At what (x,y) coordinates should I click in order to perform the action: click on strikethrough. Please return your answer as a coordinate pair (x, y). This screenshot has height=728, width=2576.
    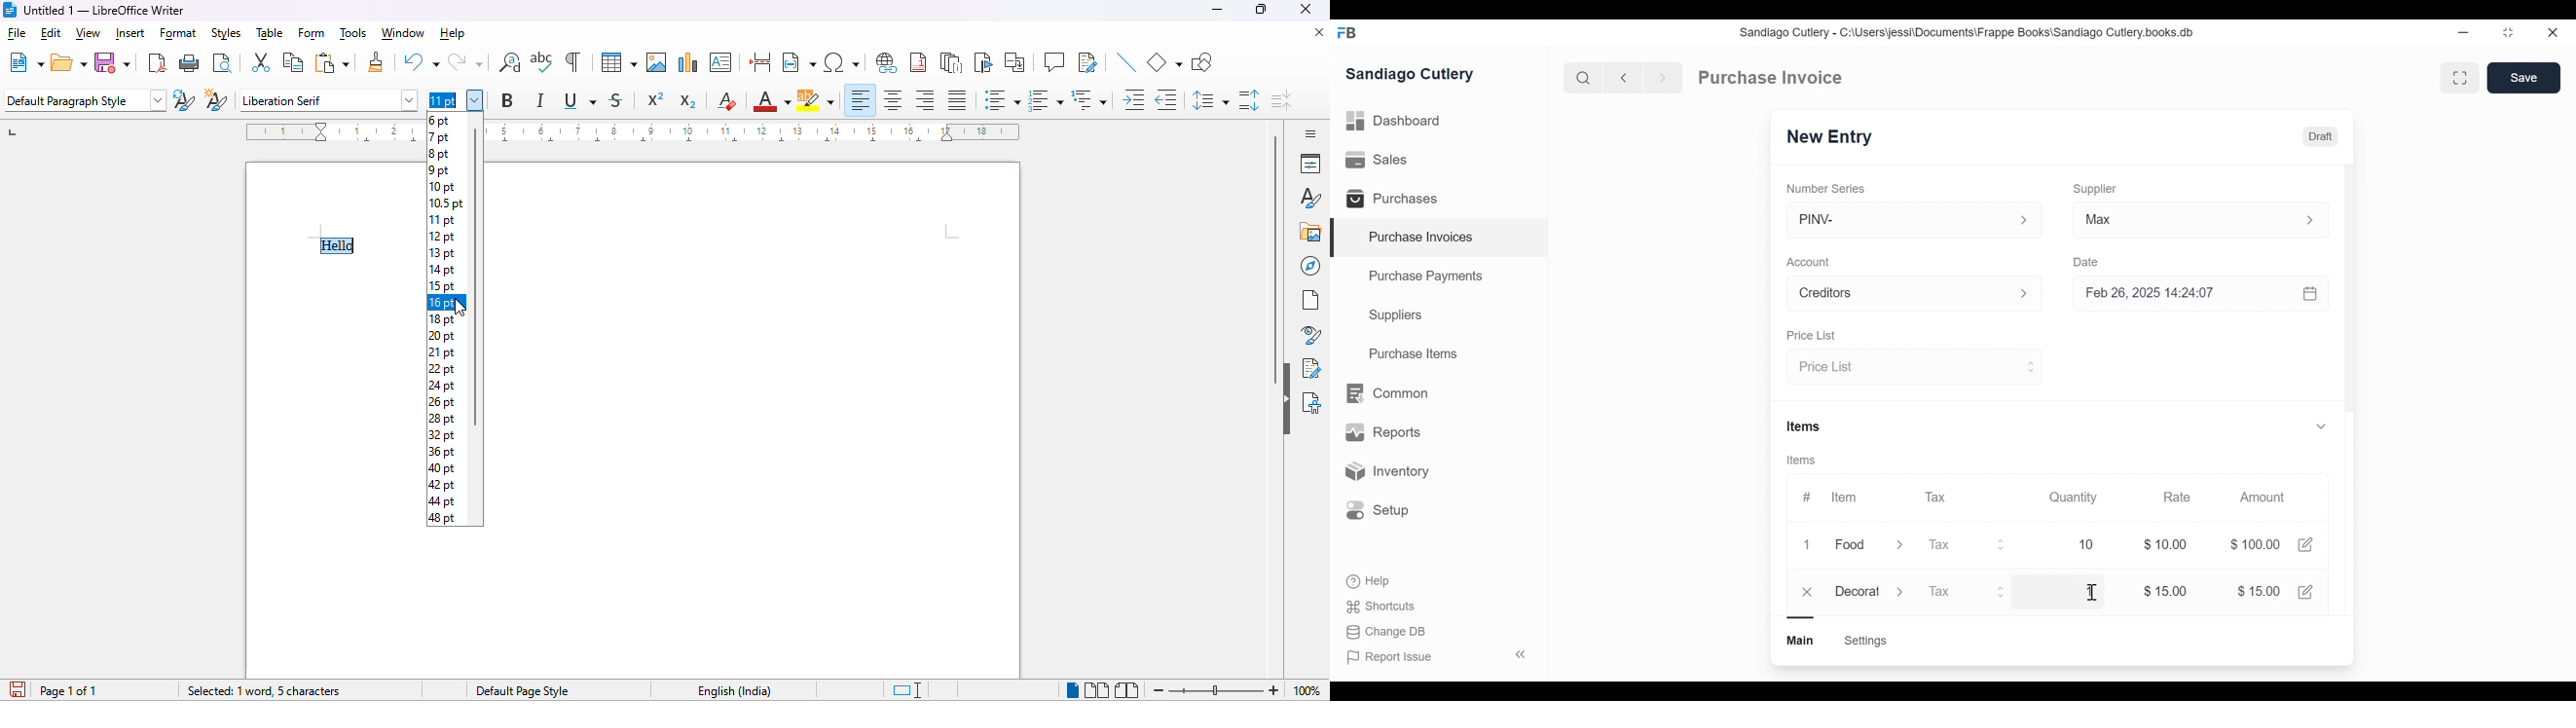
    Looking at the image, I should click on (616, 100).